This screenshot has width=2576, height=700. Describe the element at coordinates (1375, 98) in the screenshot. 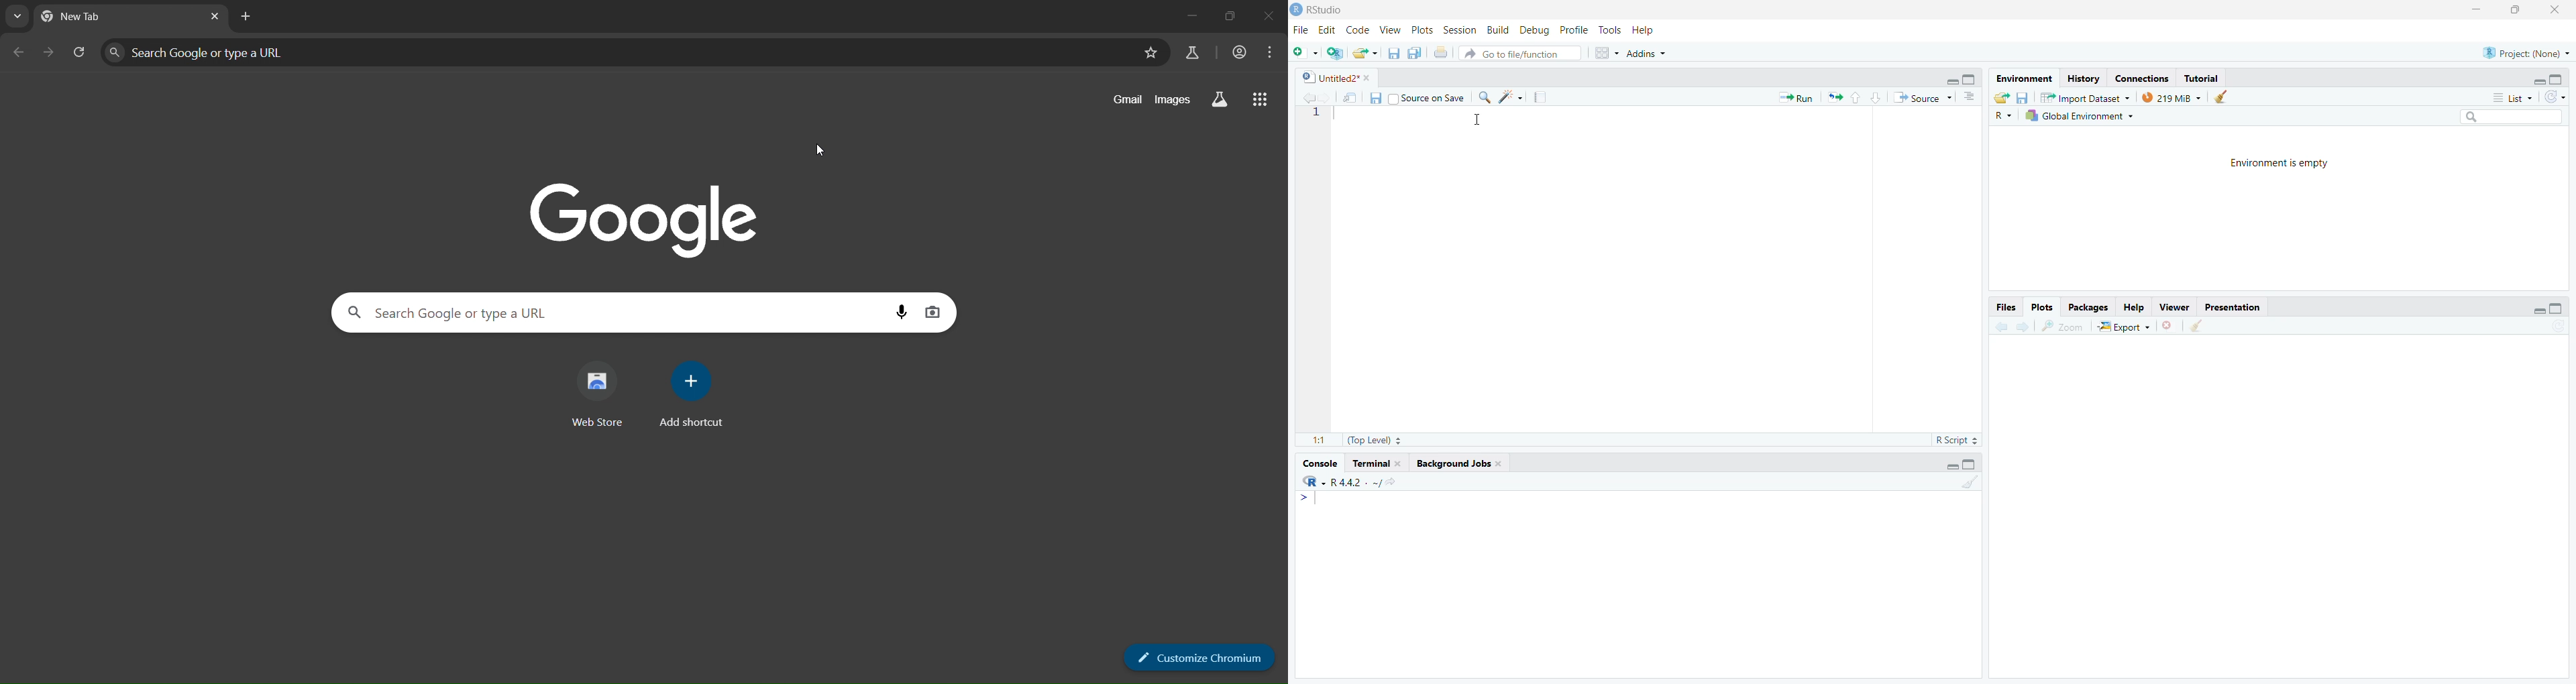

I see `Save` at that location.